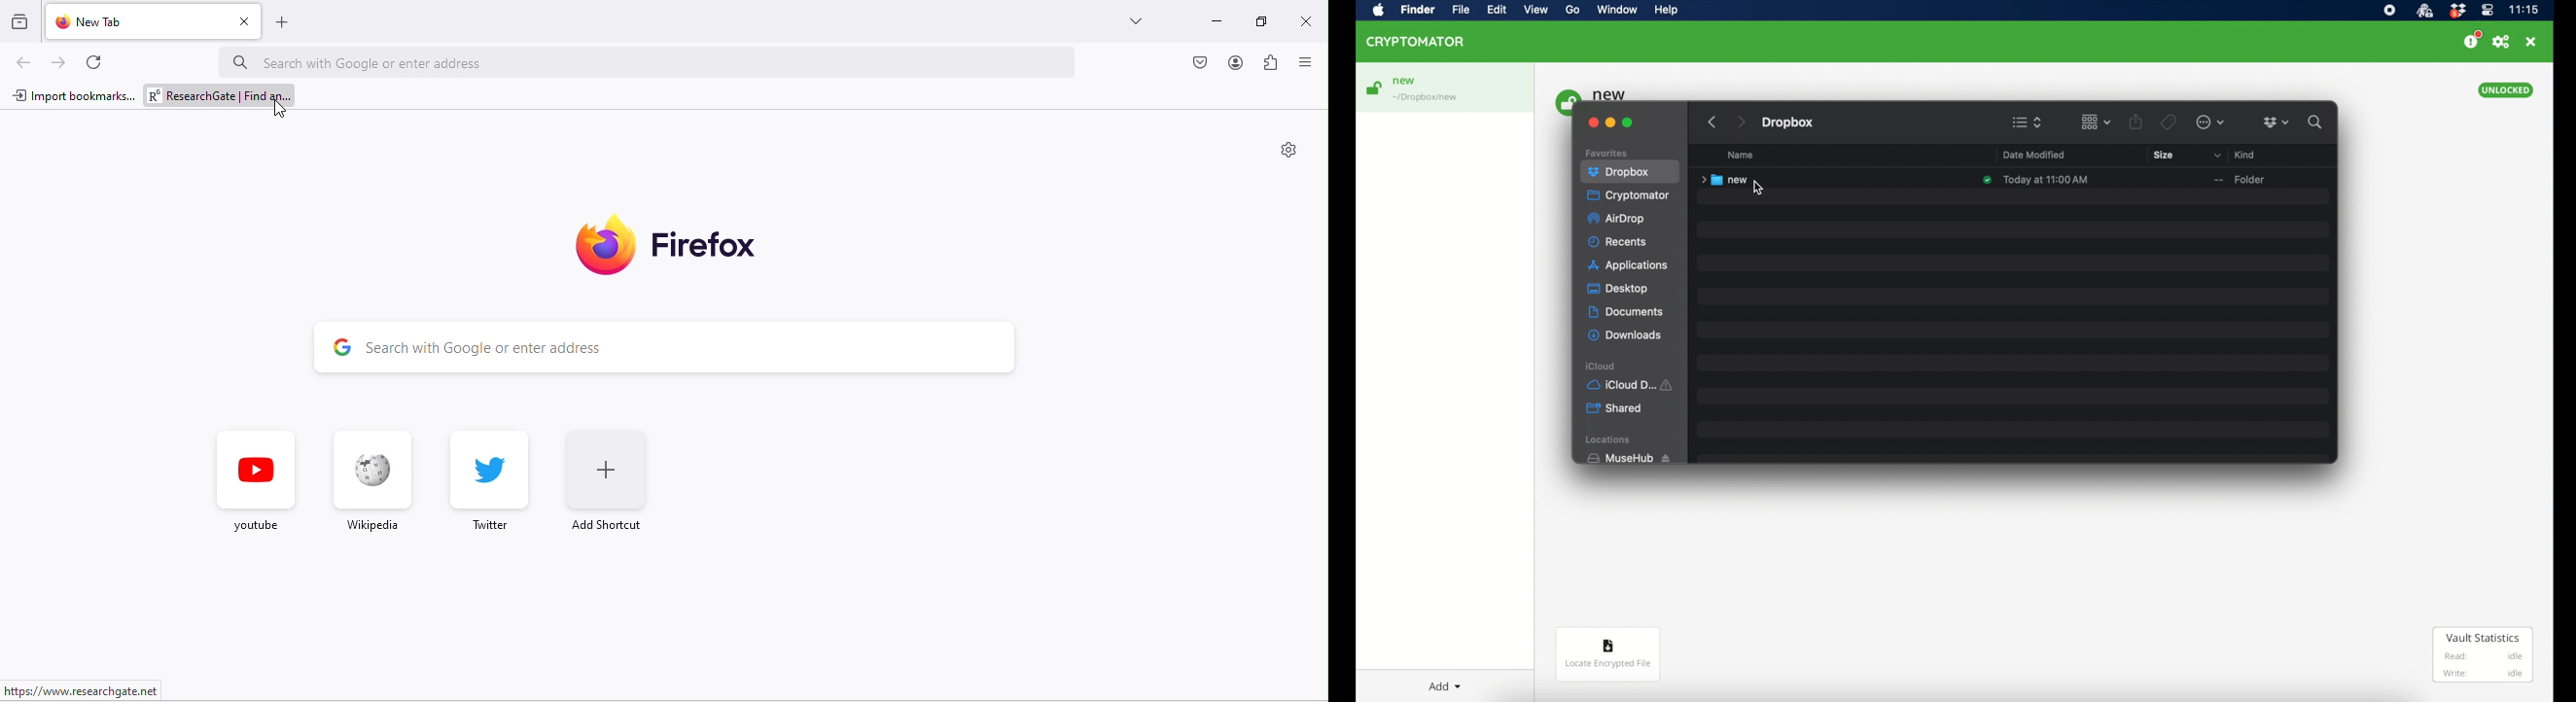 Image resolution: width=2576 pixels, height=728 pixels. Describe the element at coordinates (1618, 242) in the screenshot. I see `recents` at that location.